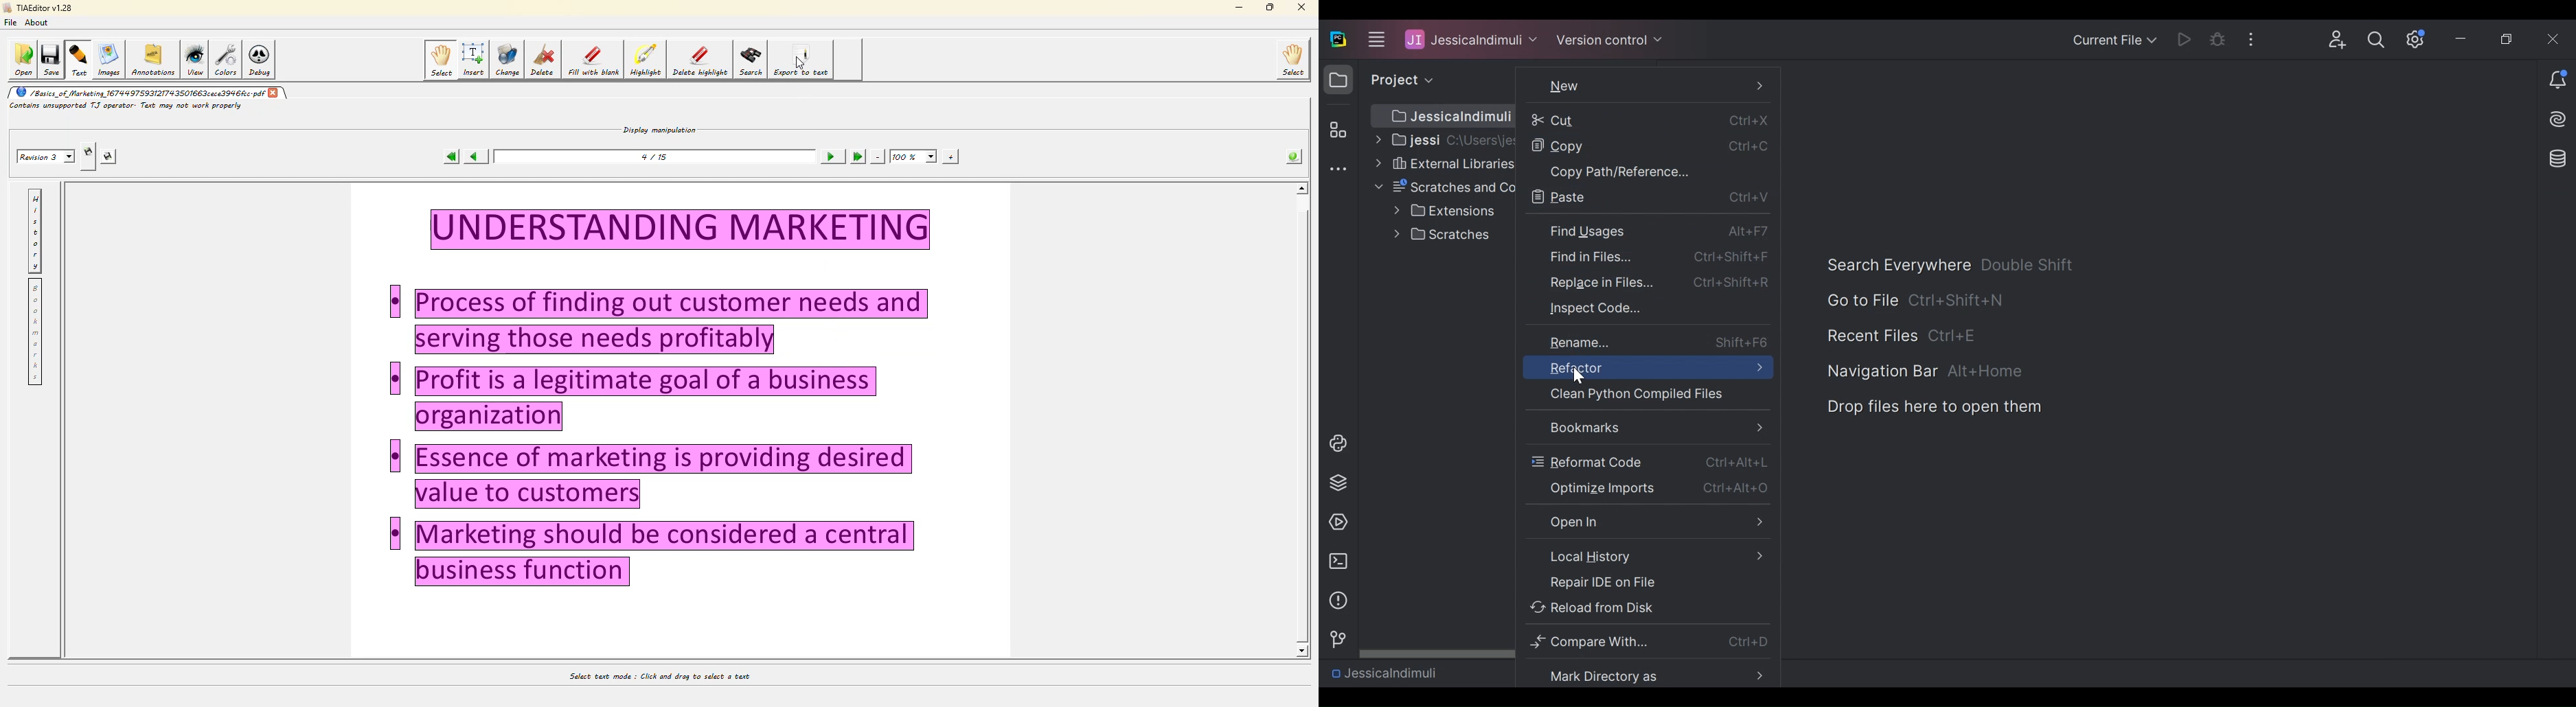 The image size is (2576, 728). Describe the element at coordinates (1955, 337) in the screenshot. I see `Ctrl+E` at that location.